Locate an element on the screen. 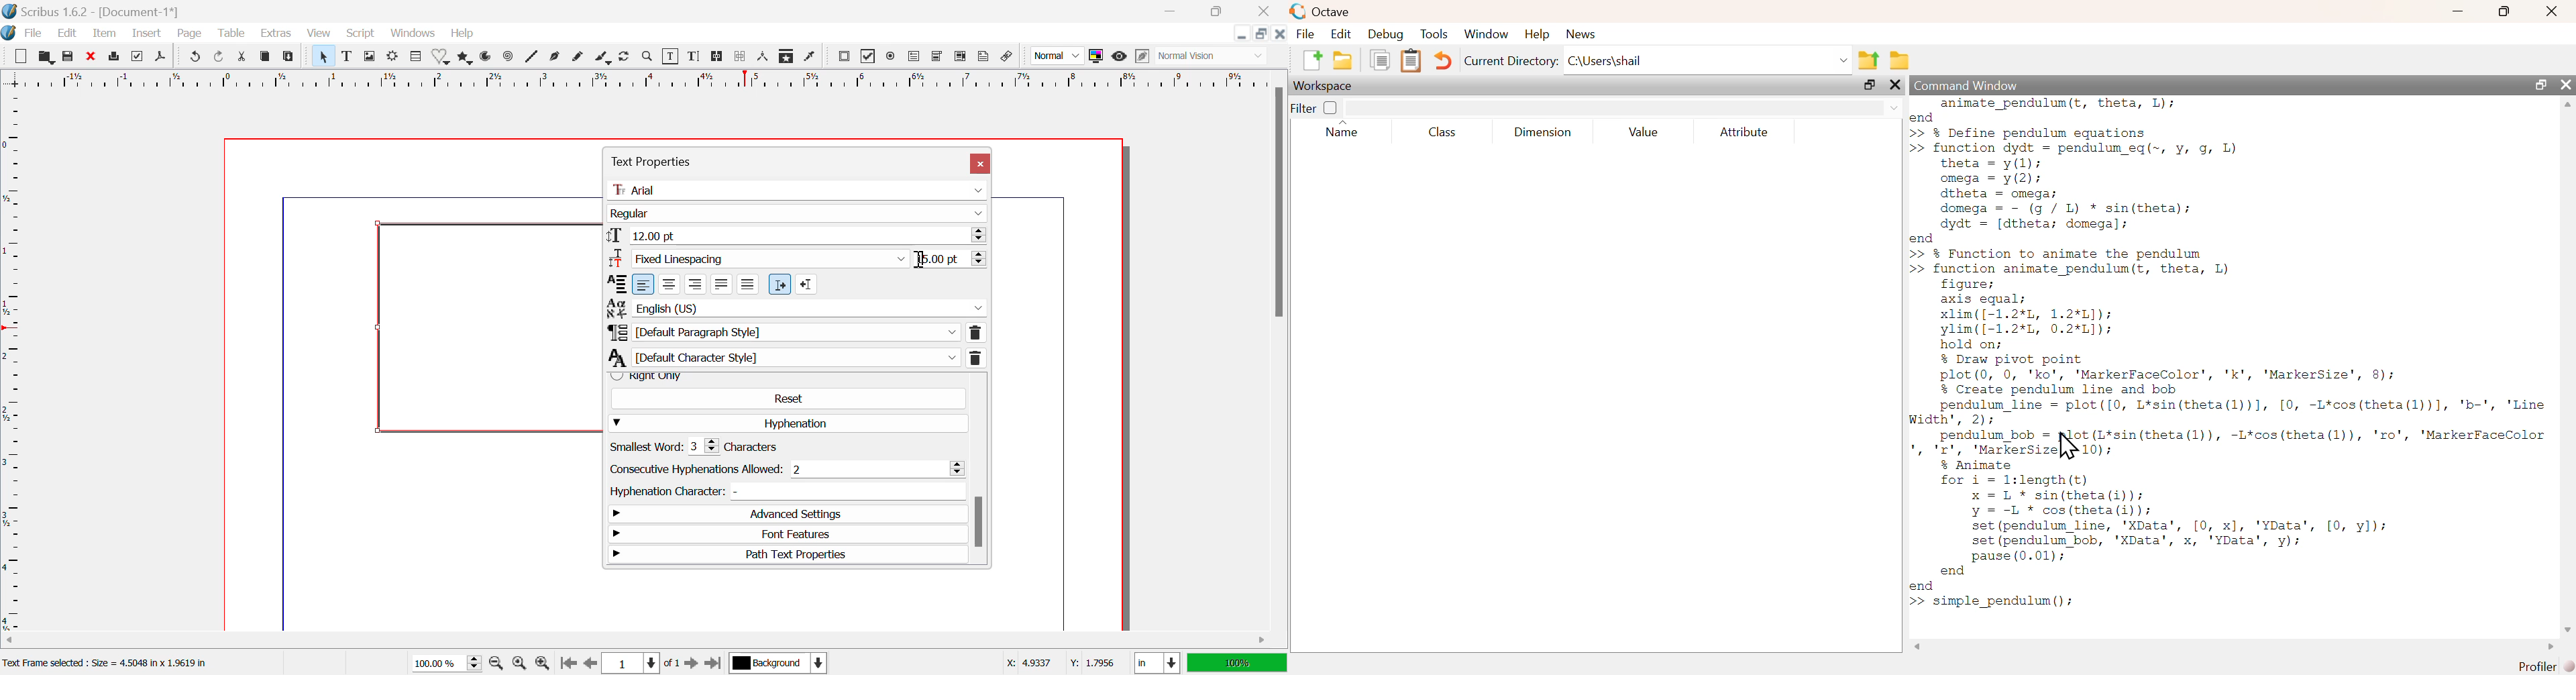 The image size is (2576, 700). Link Text Frames is located at coordinates (715, 58).